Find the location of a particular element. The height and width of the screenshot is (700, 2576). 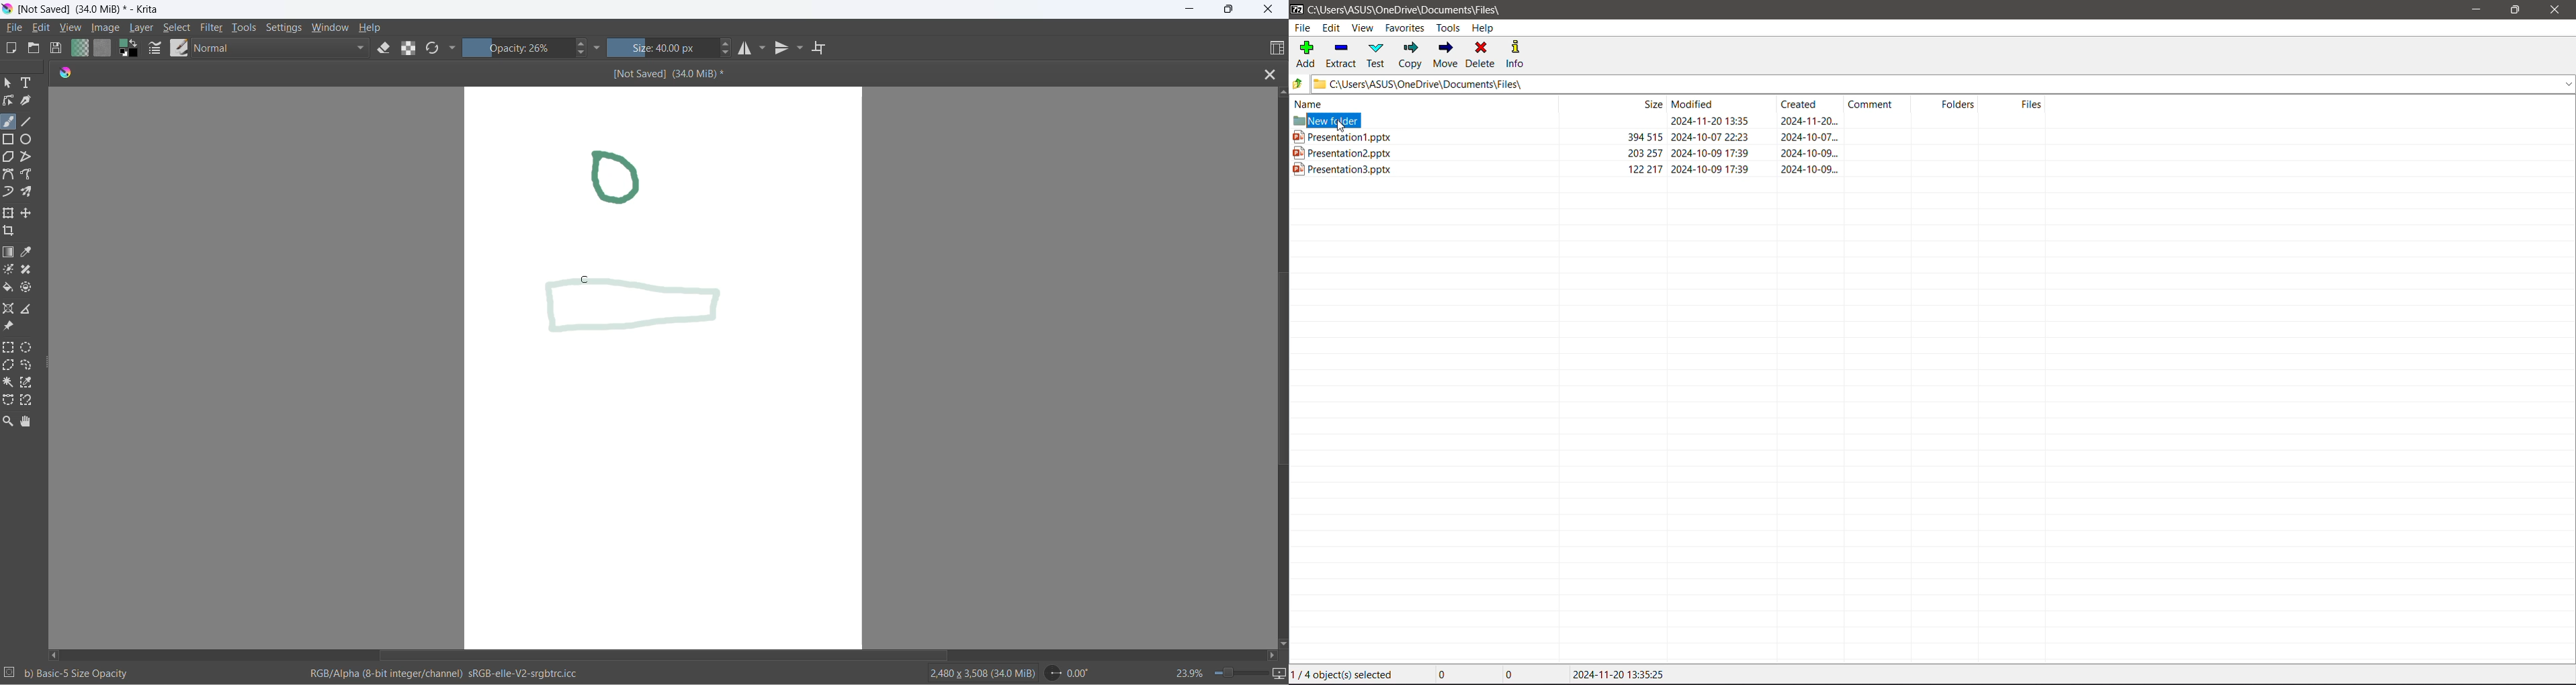

settings is located at coordinates (282, 28).